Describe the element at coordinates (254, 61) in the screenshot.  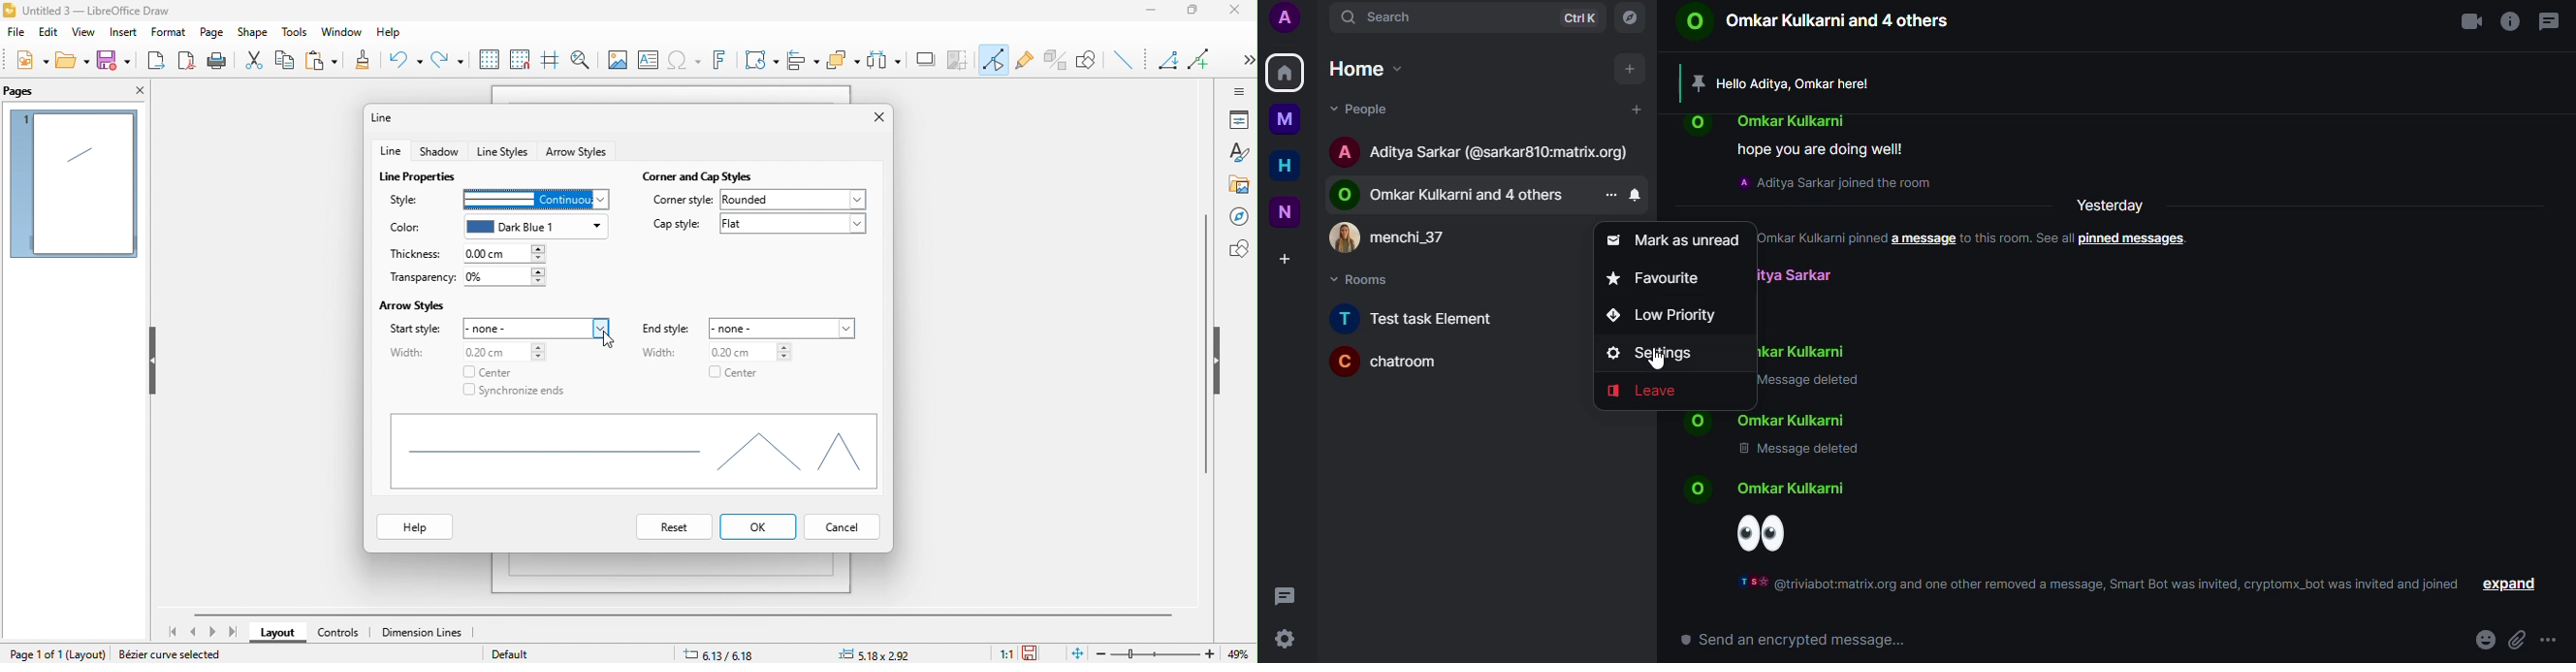
I see `cut` at that location.